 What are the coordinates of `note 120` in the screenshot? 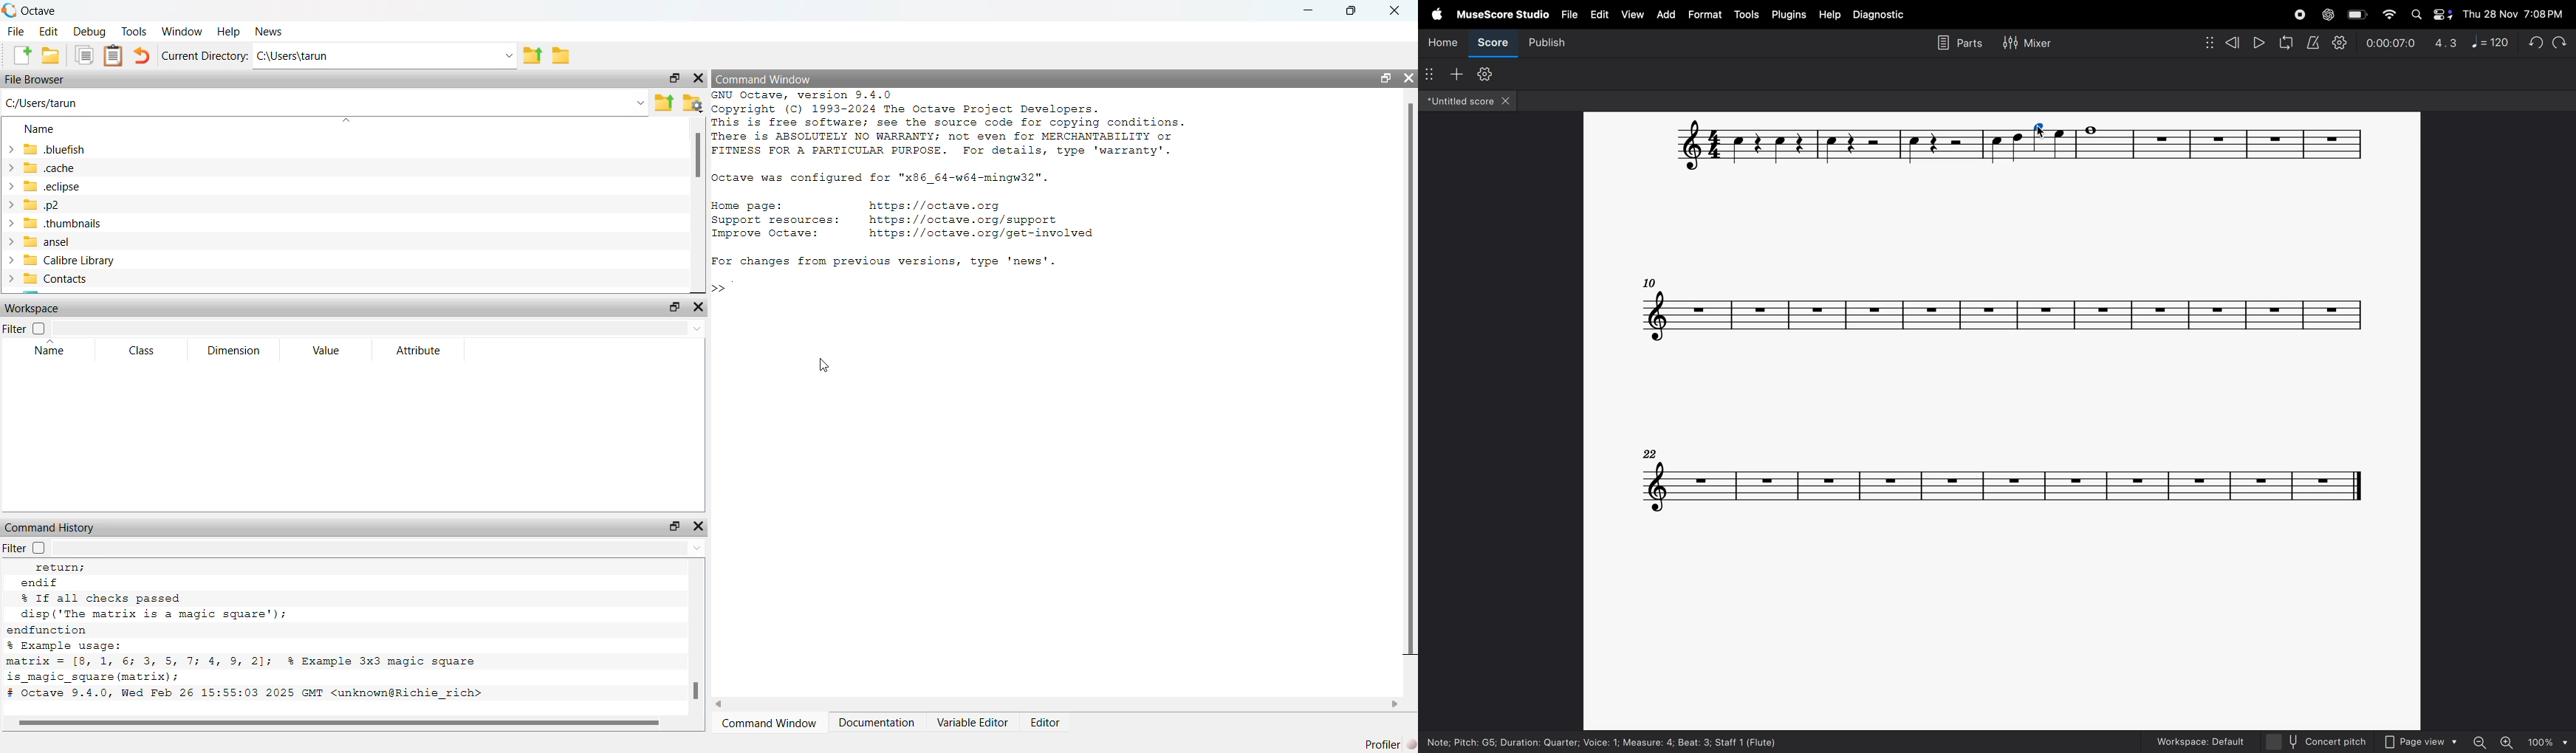 It's located at (2491, 41).